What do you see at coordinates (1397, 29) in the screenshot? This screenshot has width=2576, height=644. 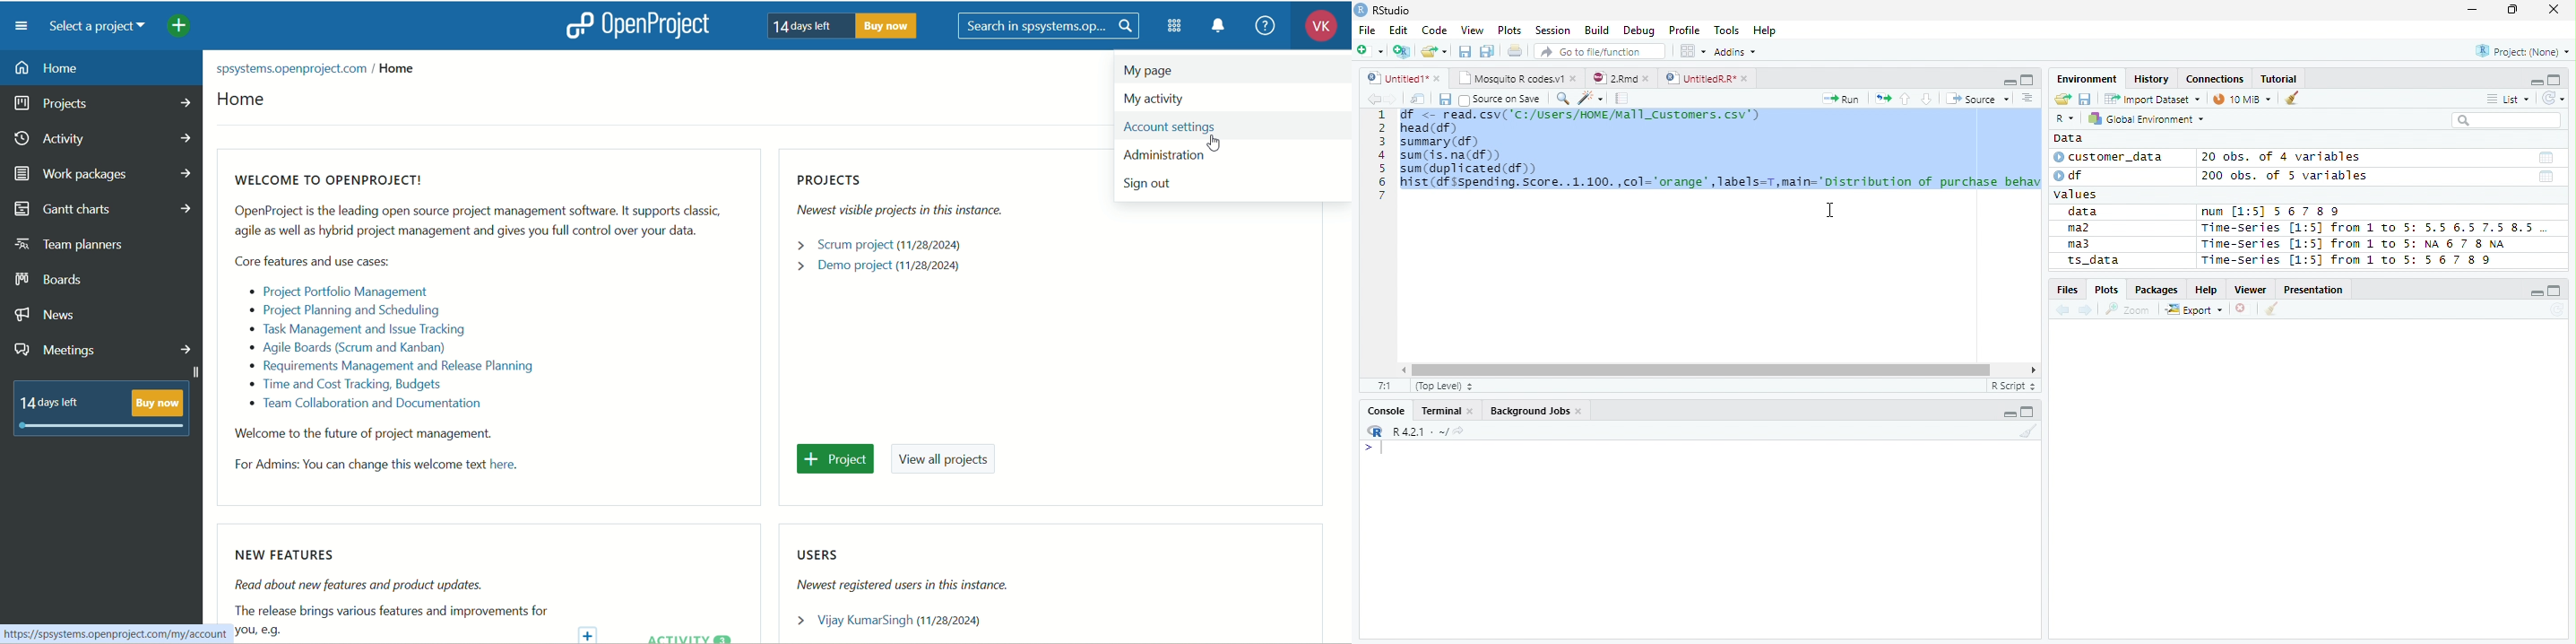 I see `Edit` at bounding box center [1397, 29].